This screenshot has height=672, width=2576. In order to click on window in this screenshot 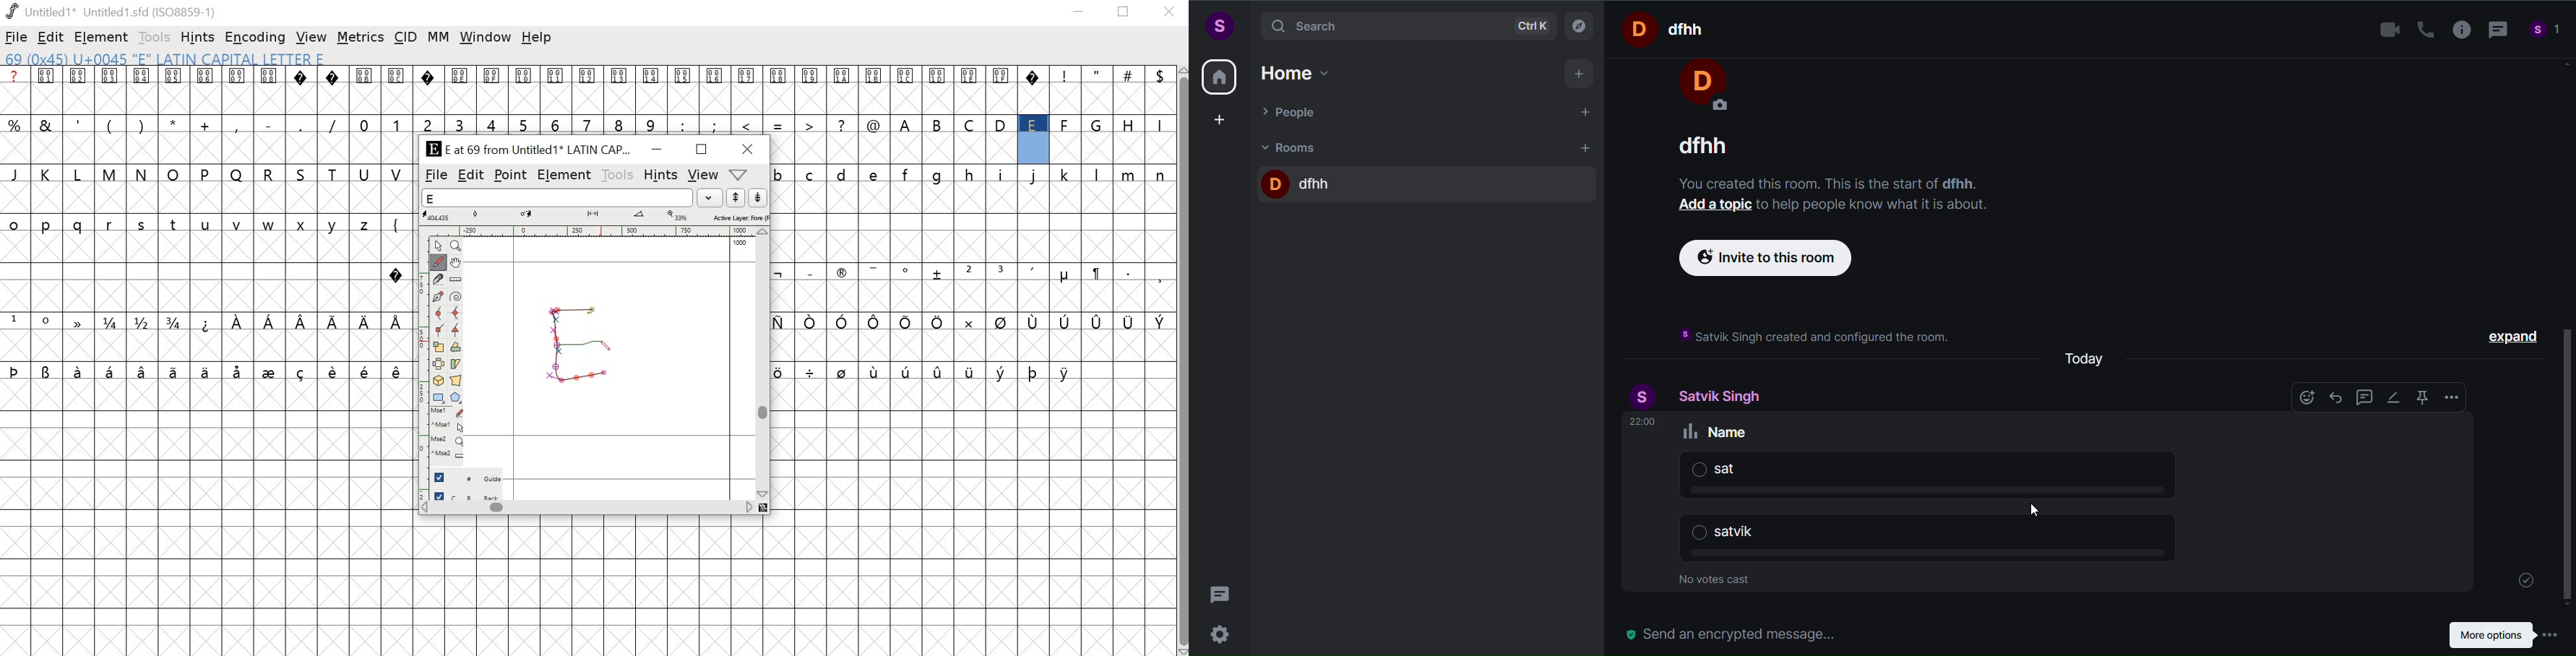, I will do `click(484, 36)`.